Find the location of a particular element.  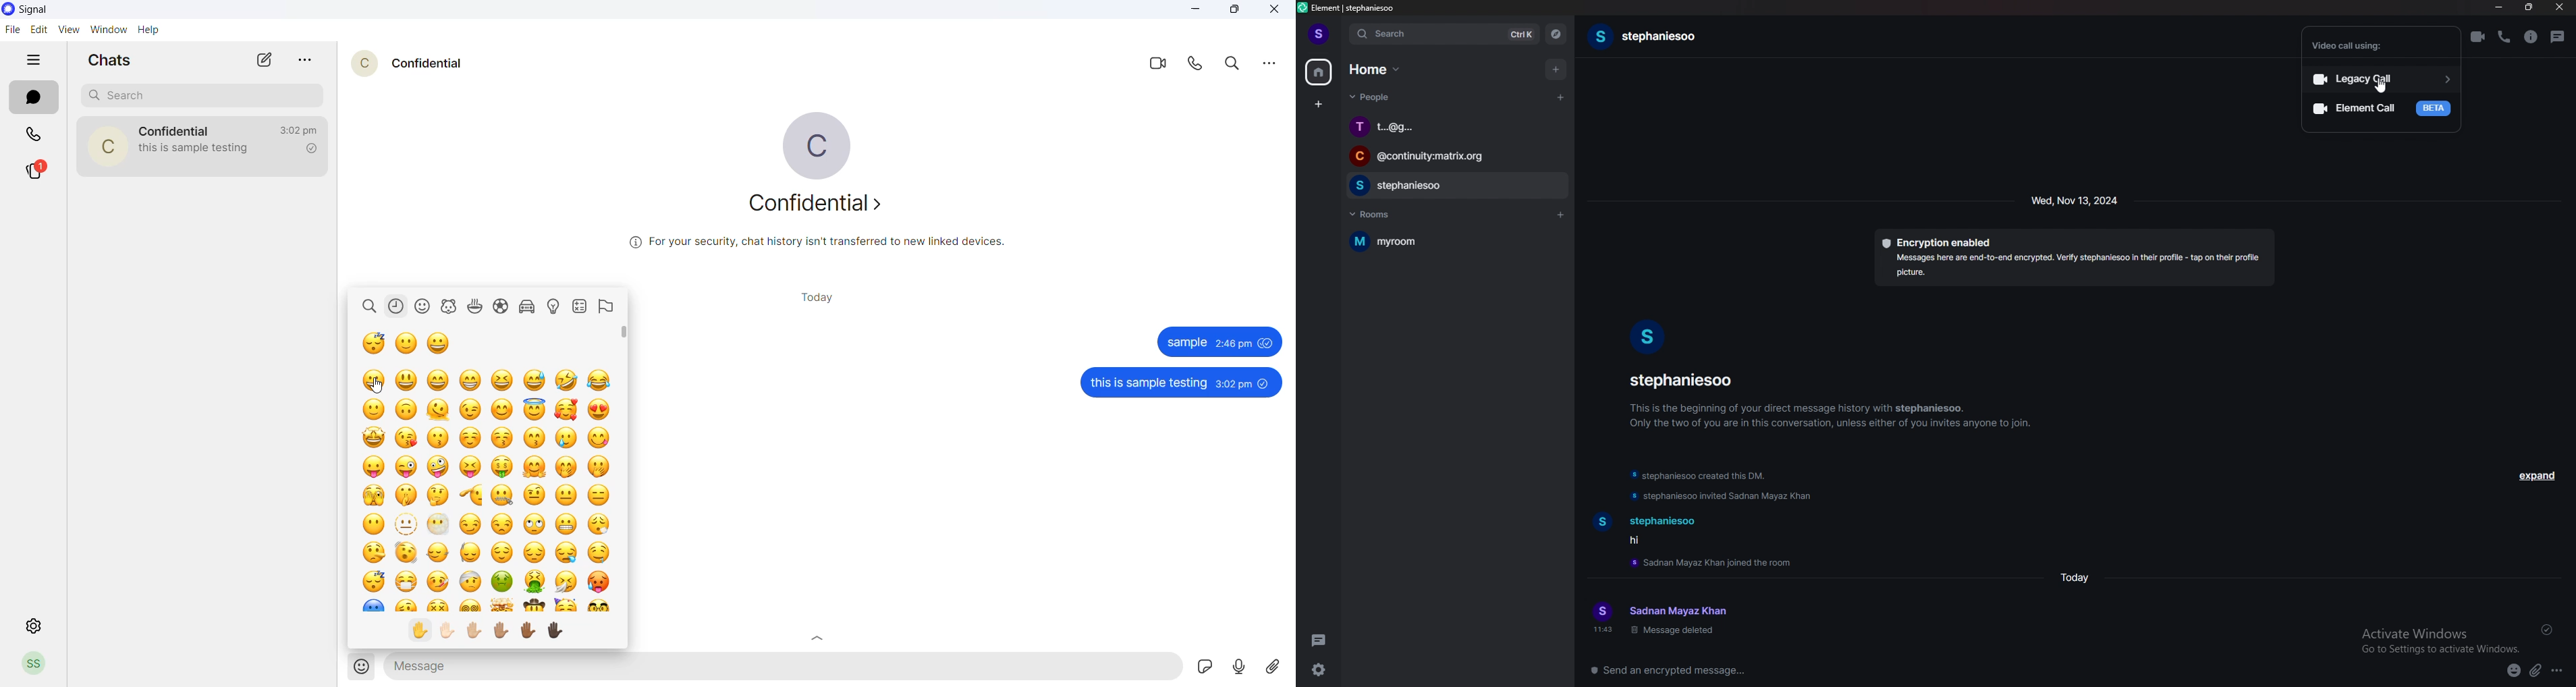

profile is located at coordinates (36, 664).